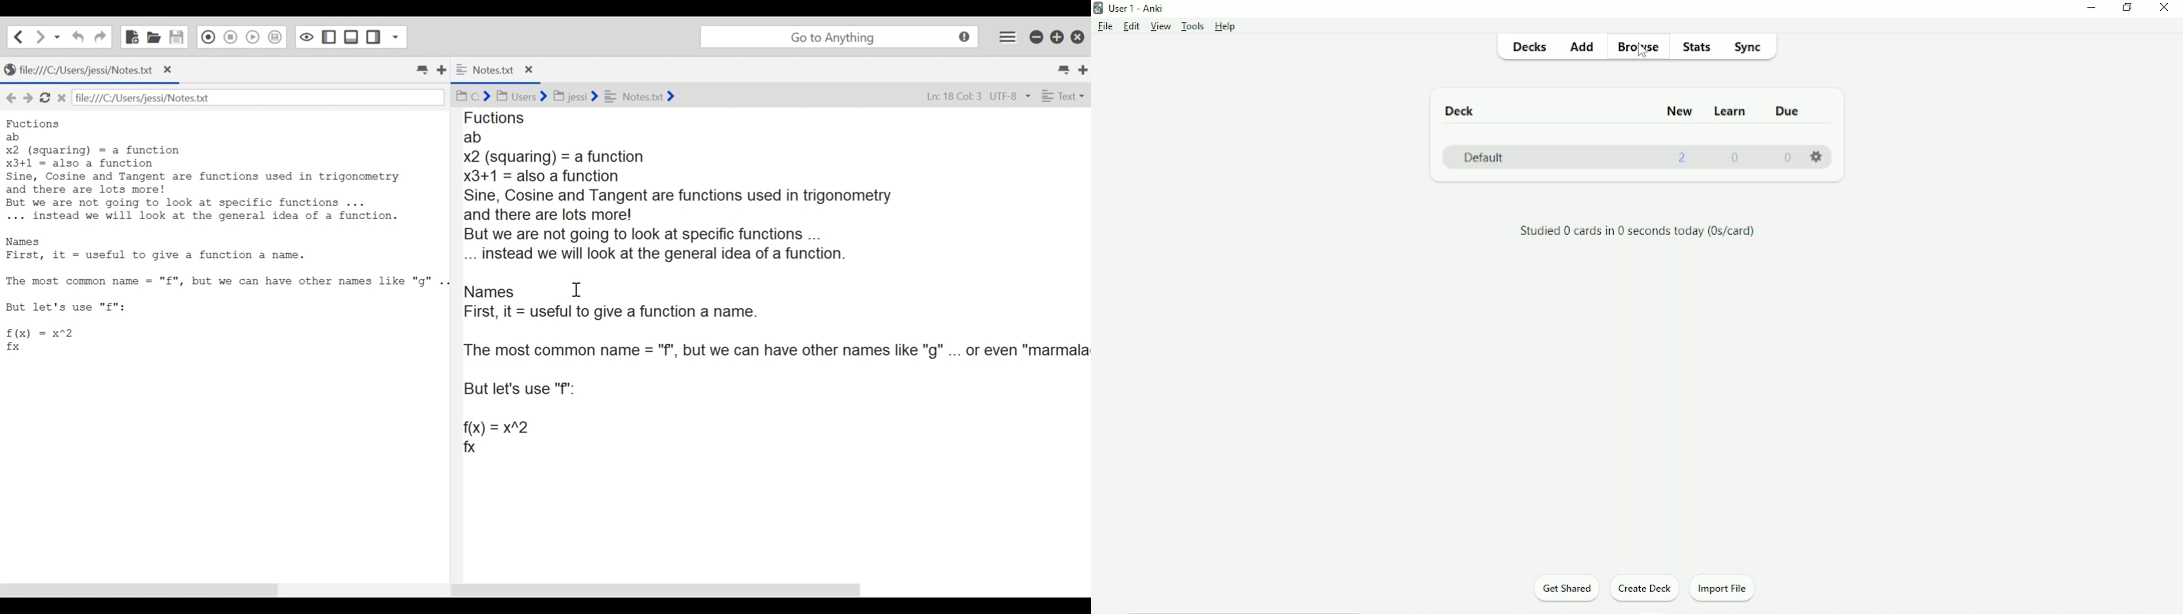 Image resolution: width=2184 pixels, height=616 pixels. Describe the element at coordinates (1160, 27) in the screenshot. I see `View` at that location.